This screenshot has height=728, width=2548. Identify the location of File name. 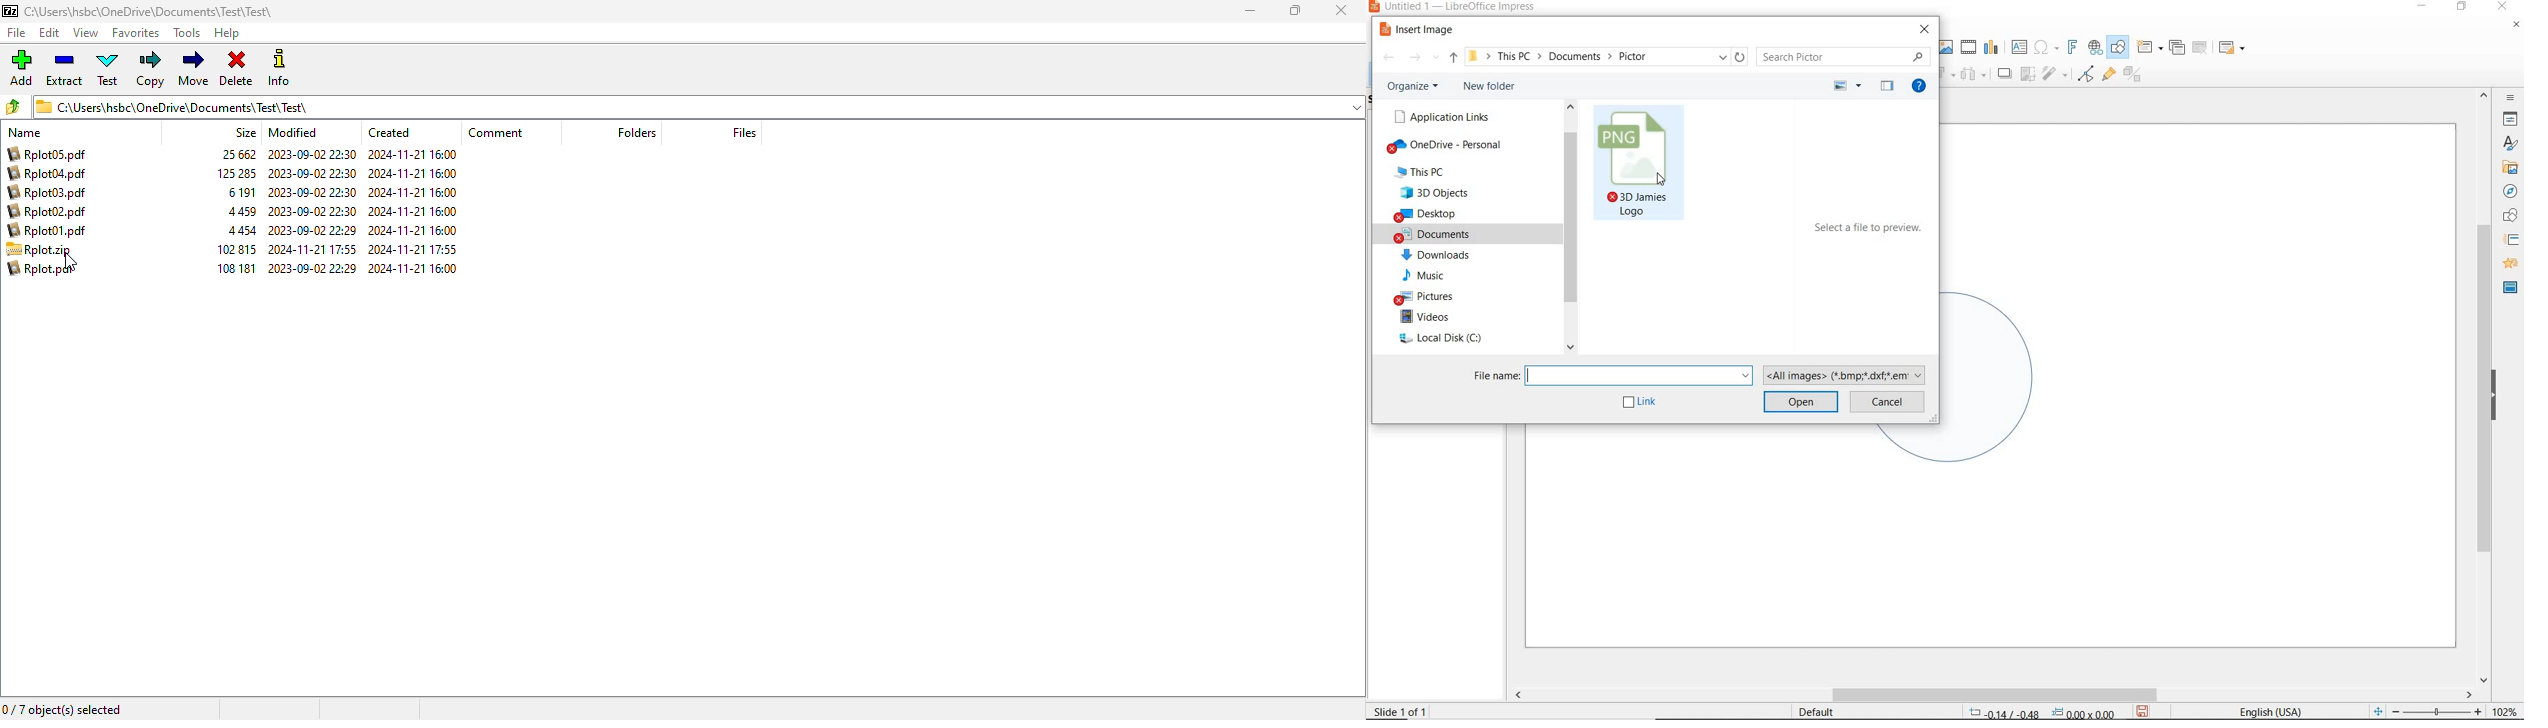
(1612, 374).